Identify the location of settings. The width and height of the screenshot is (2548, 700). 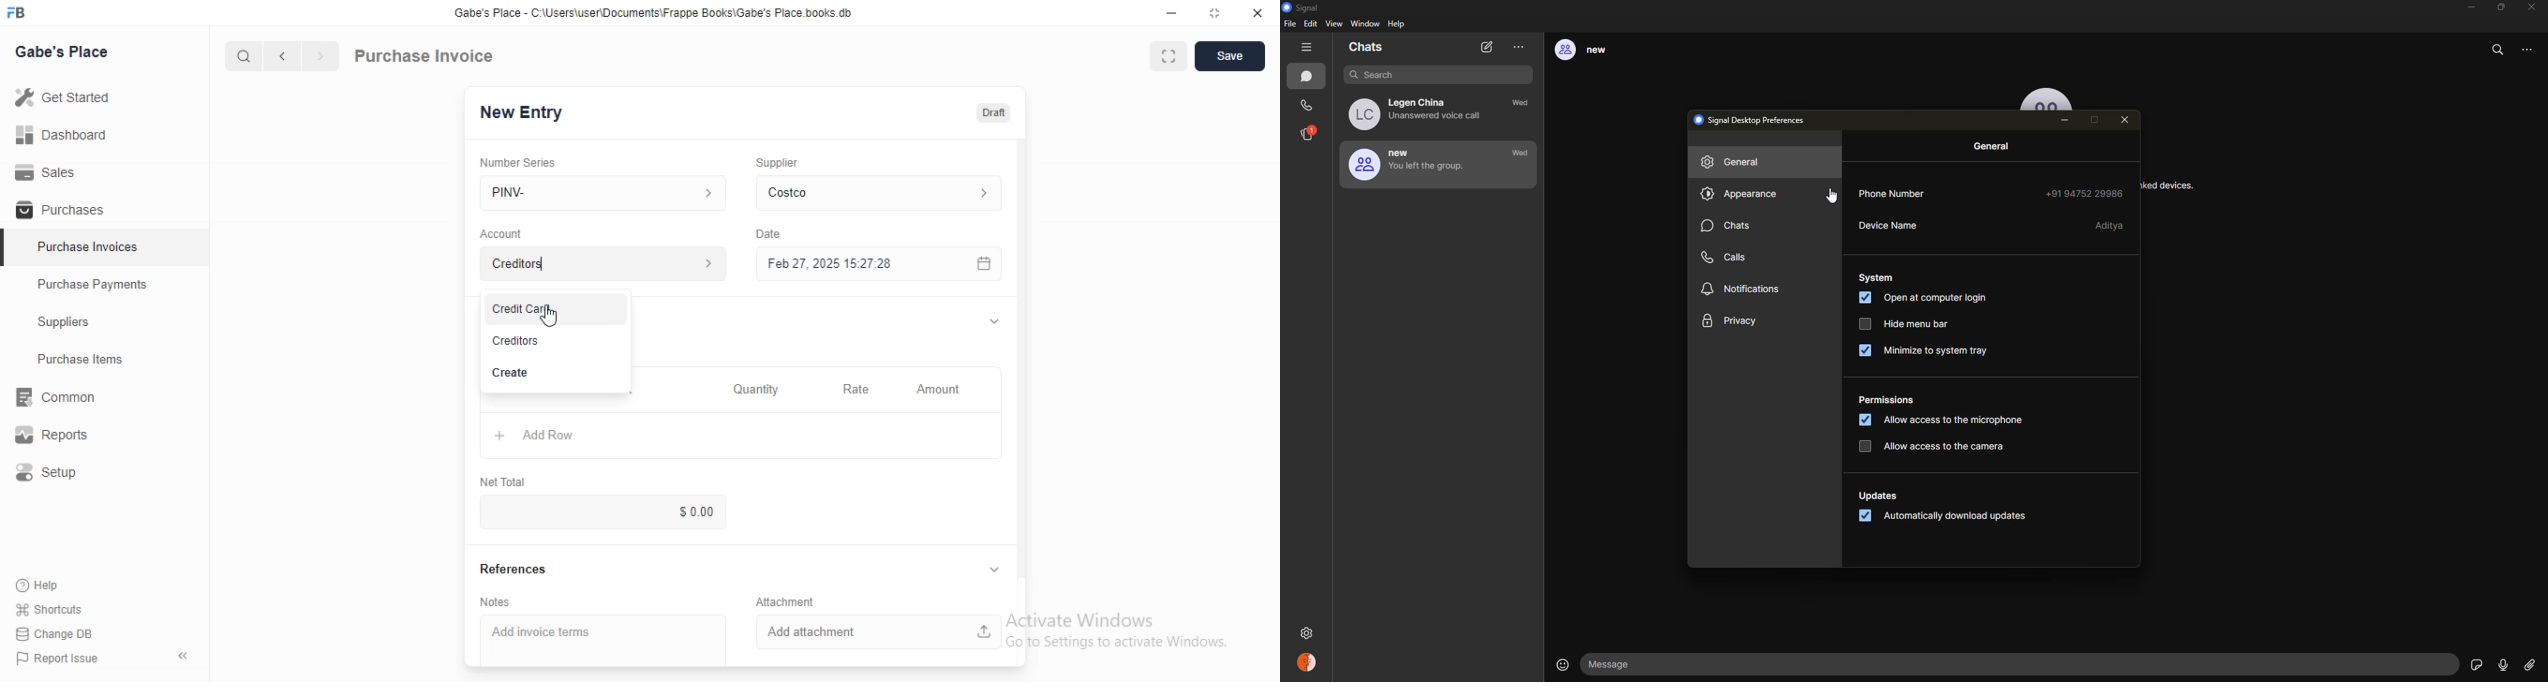
(1308, 630).